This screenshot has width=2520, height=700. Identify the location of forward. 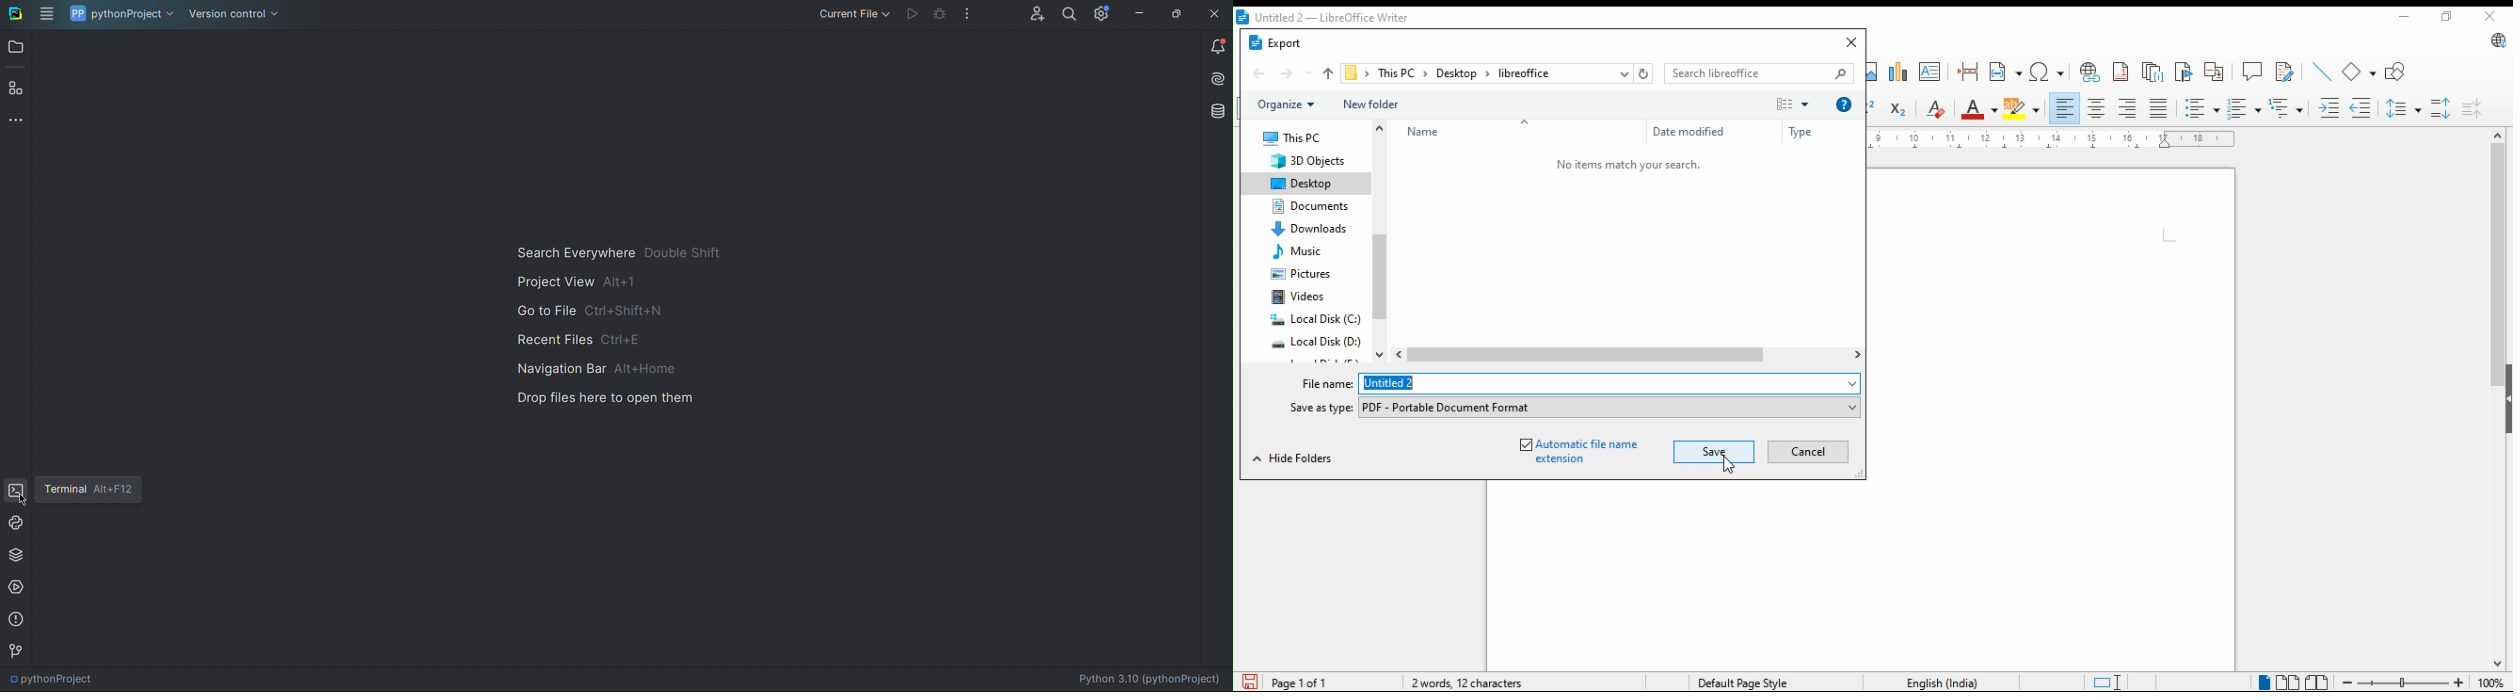
(1297, 75).